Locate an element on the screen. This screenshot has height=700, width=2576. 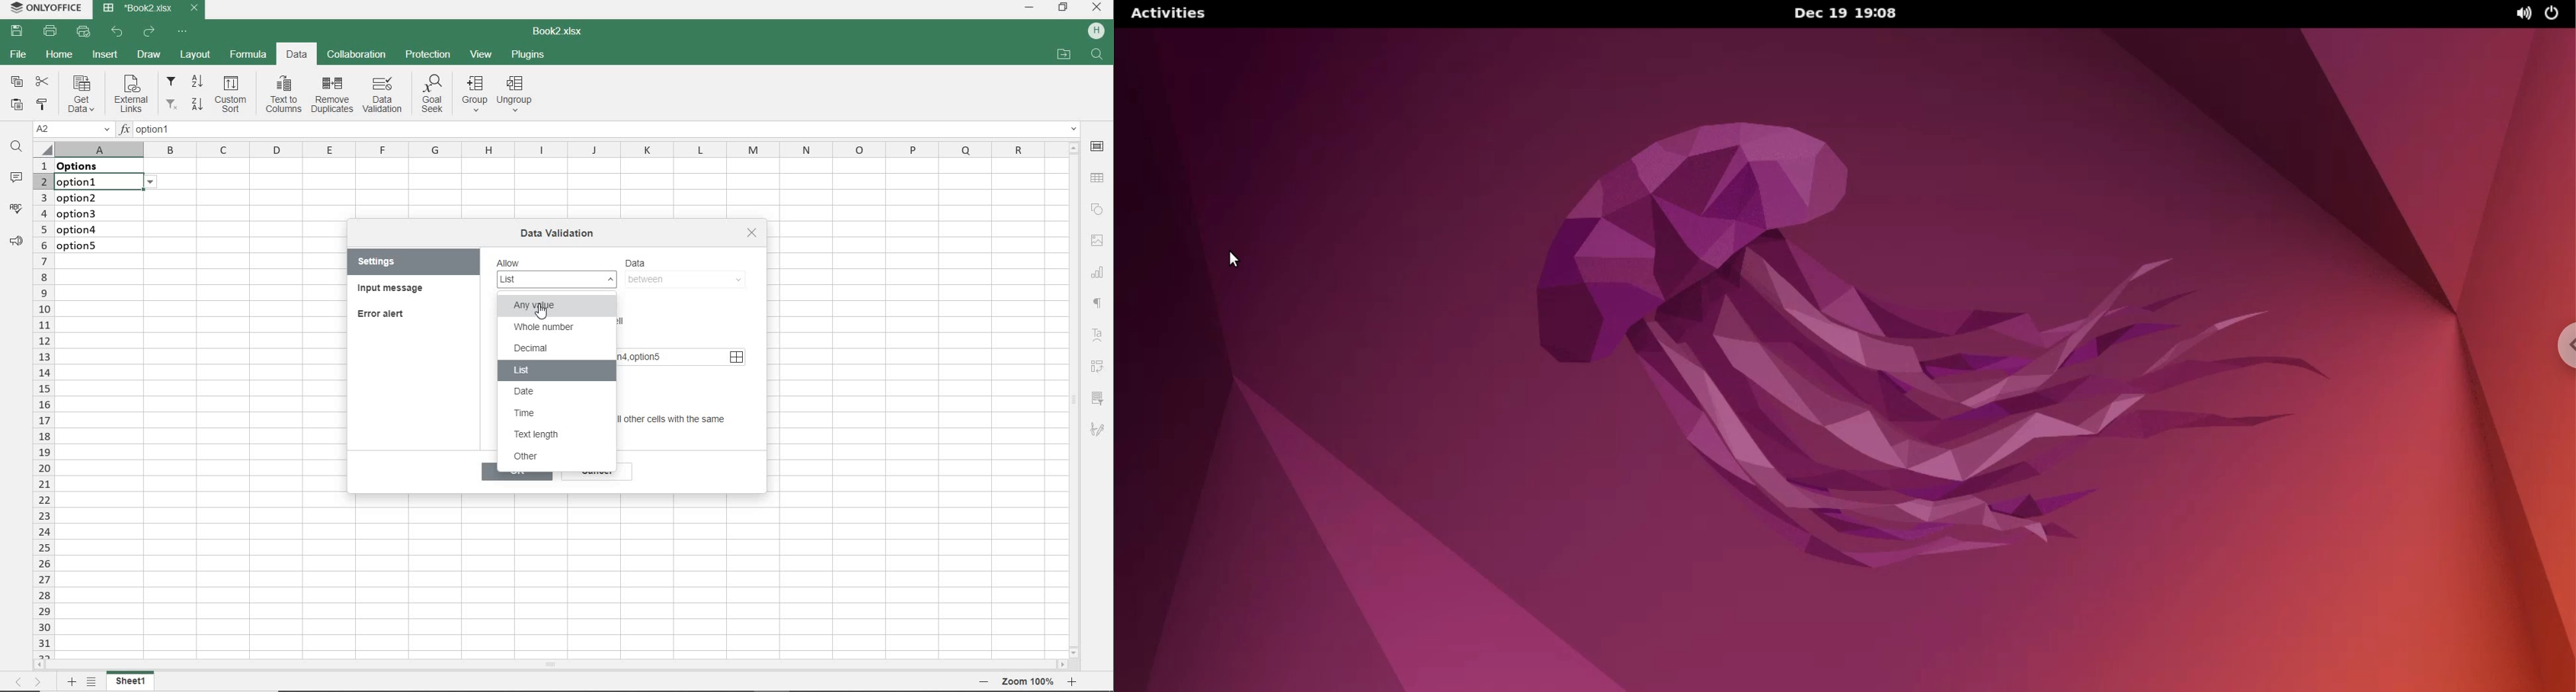
ADD SHEET is located at coordinates (72, 683).